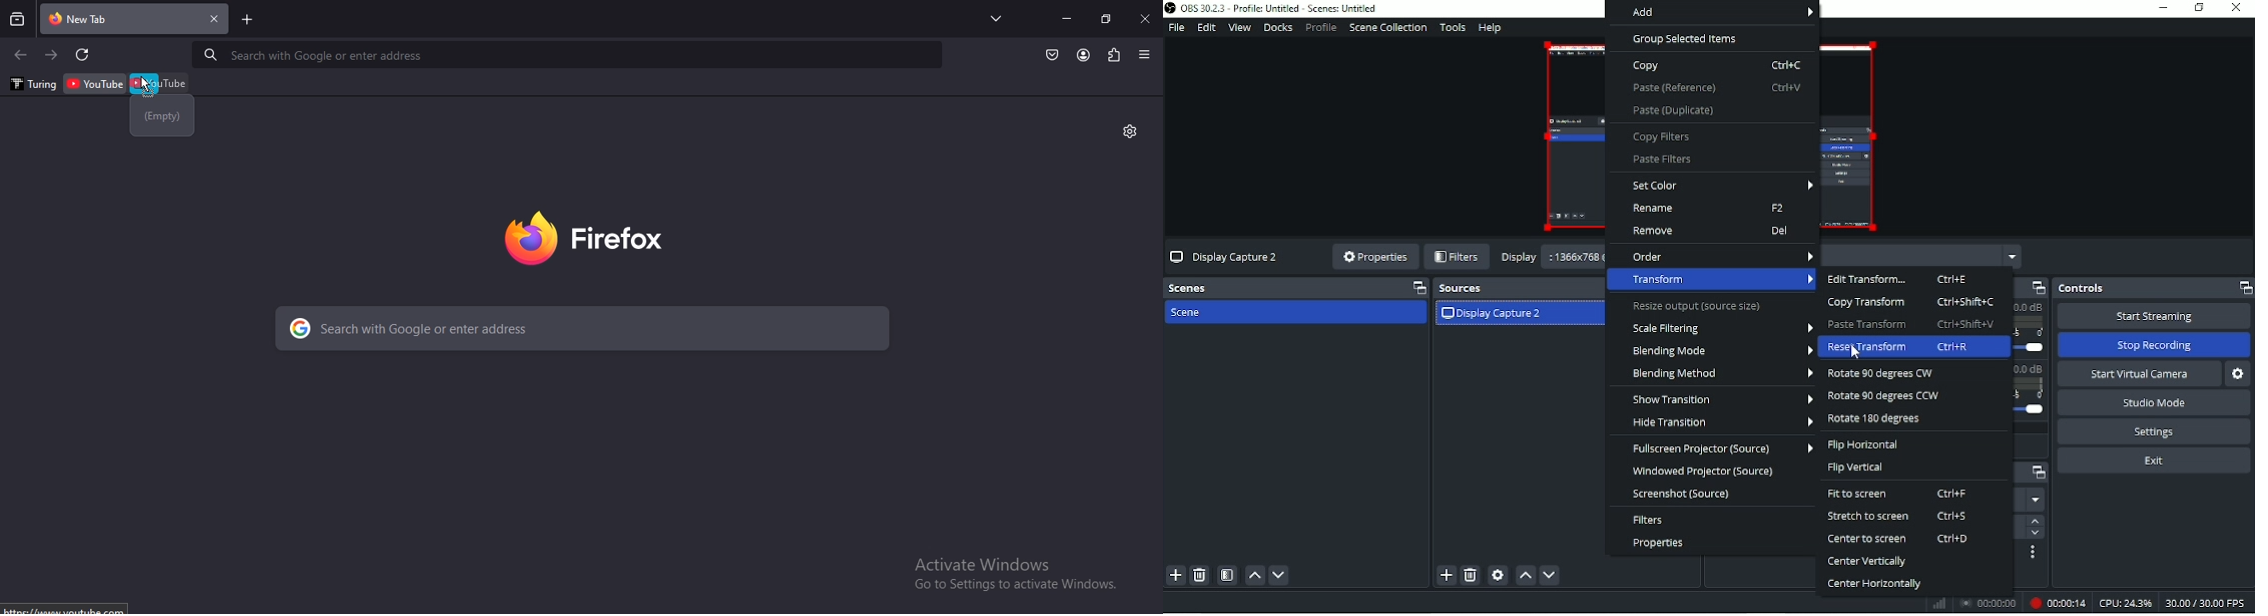 This screenshot has height=616, width=2268. Describe the element at coordinates (1721, 448) in the screenshot. I see `Fullscreen Projector` at that location.